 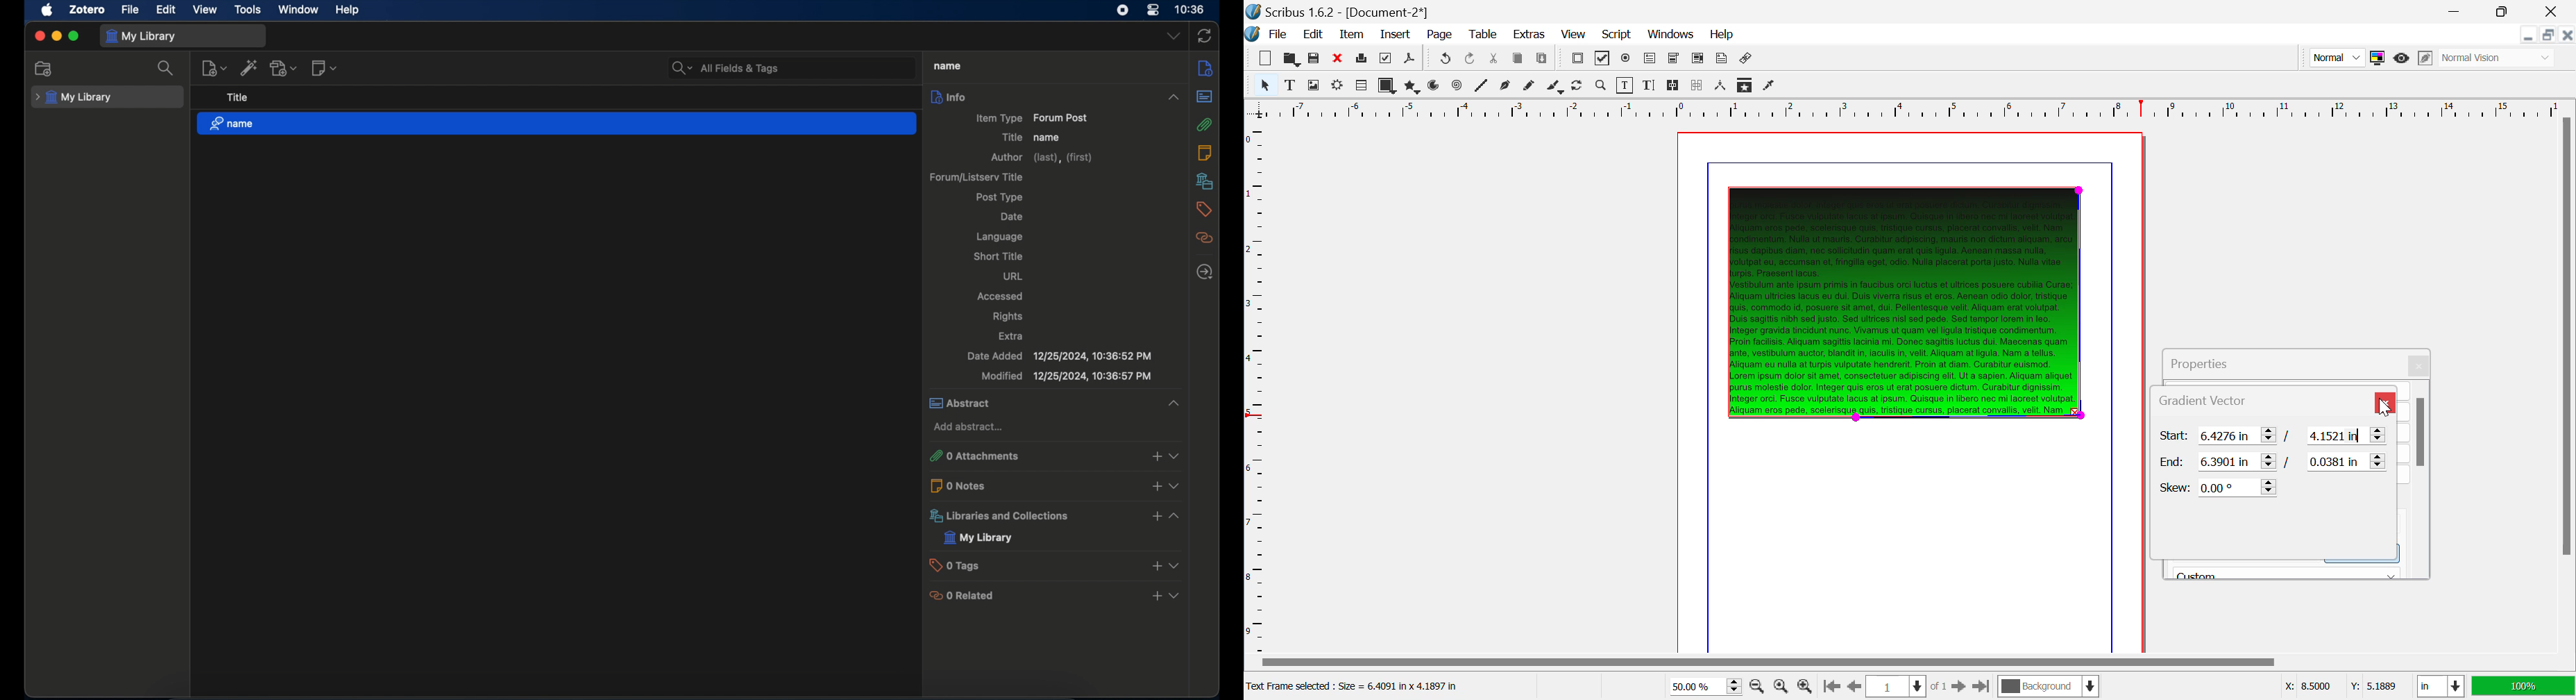 I want to click on name, so click(x=1048, y=137).